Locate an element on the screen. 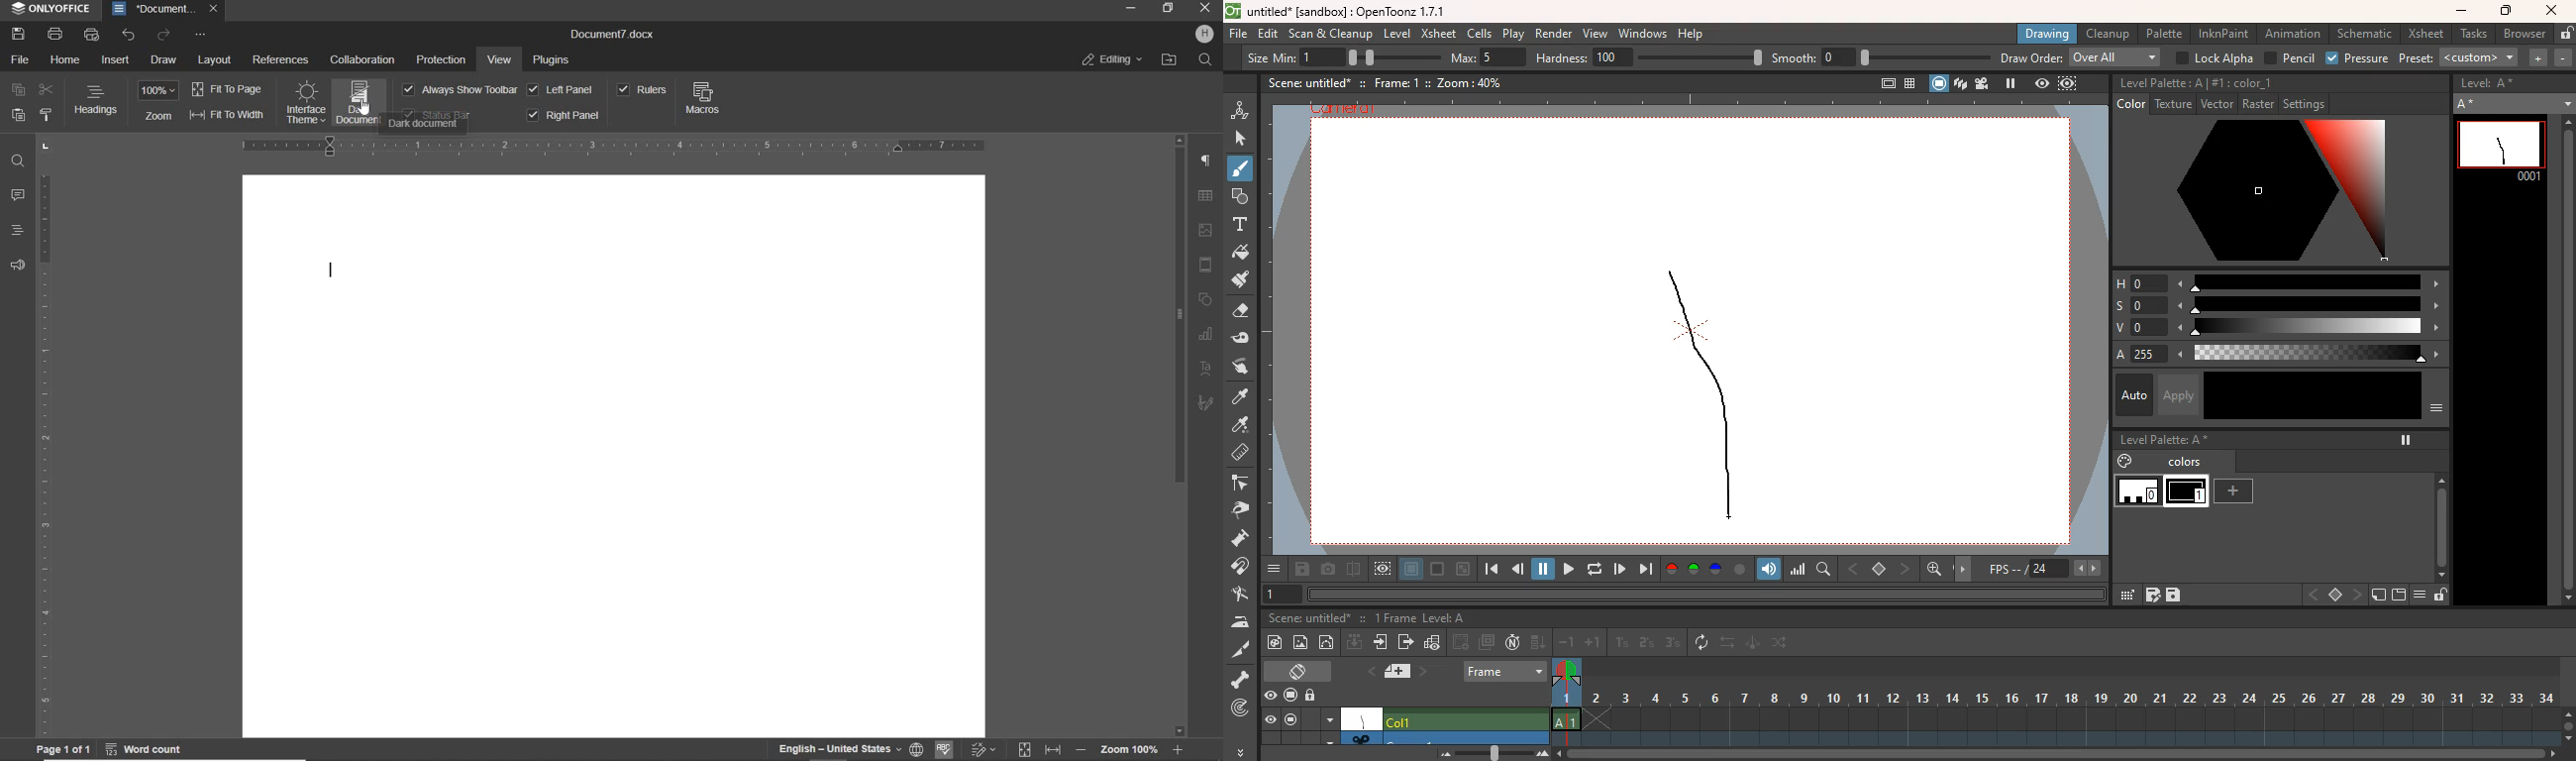  screen is located at coordinates (1289, 693).